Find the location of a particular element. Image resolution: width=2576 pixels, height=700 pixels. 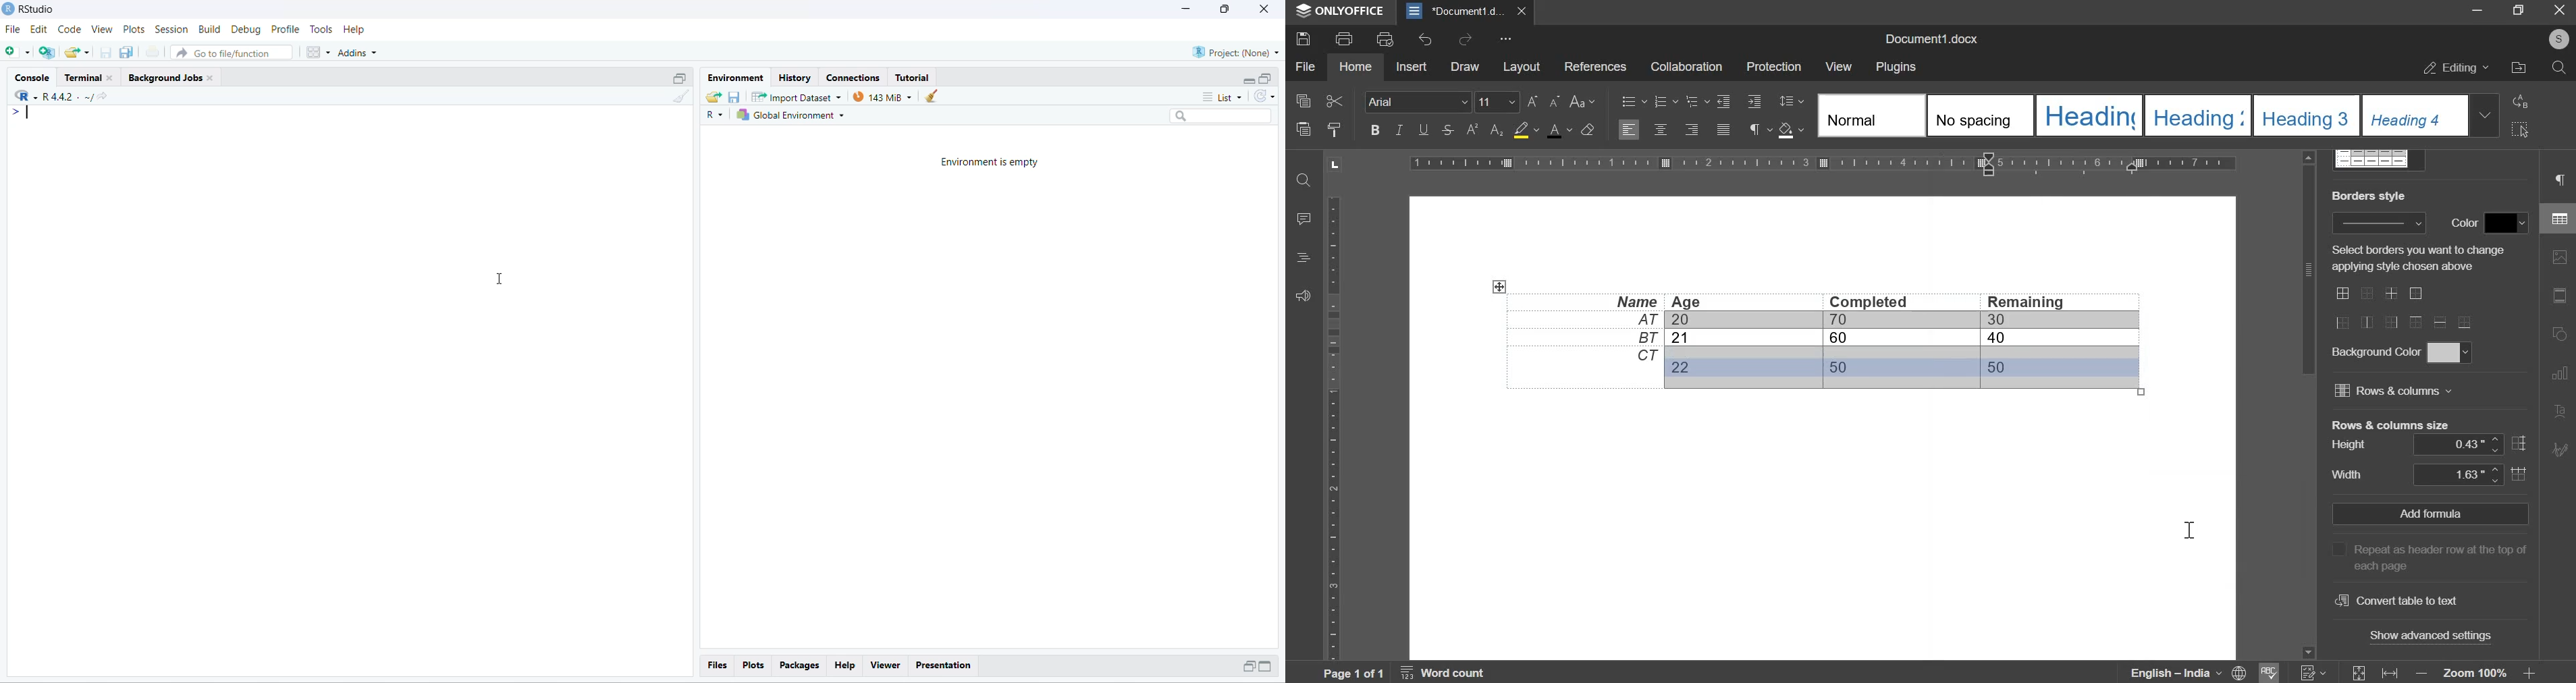

fit is located at coordinates (2373, 672).